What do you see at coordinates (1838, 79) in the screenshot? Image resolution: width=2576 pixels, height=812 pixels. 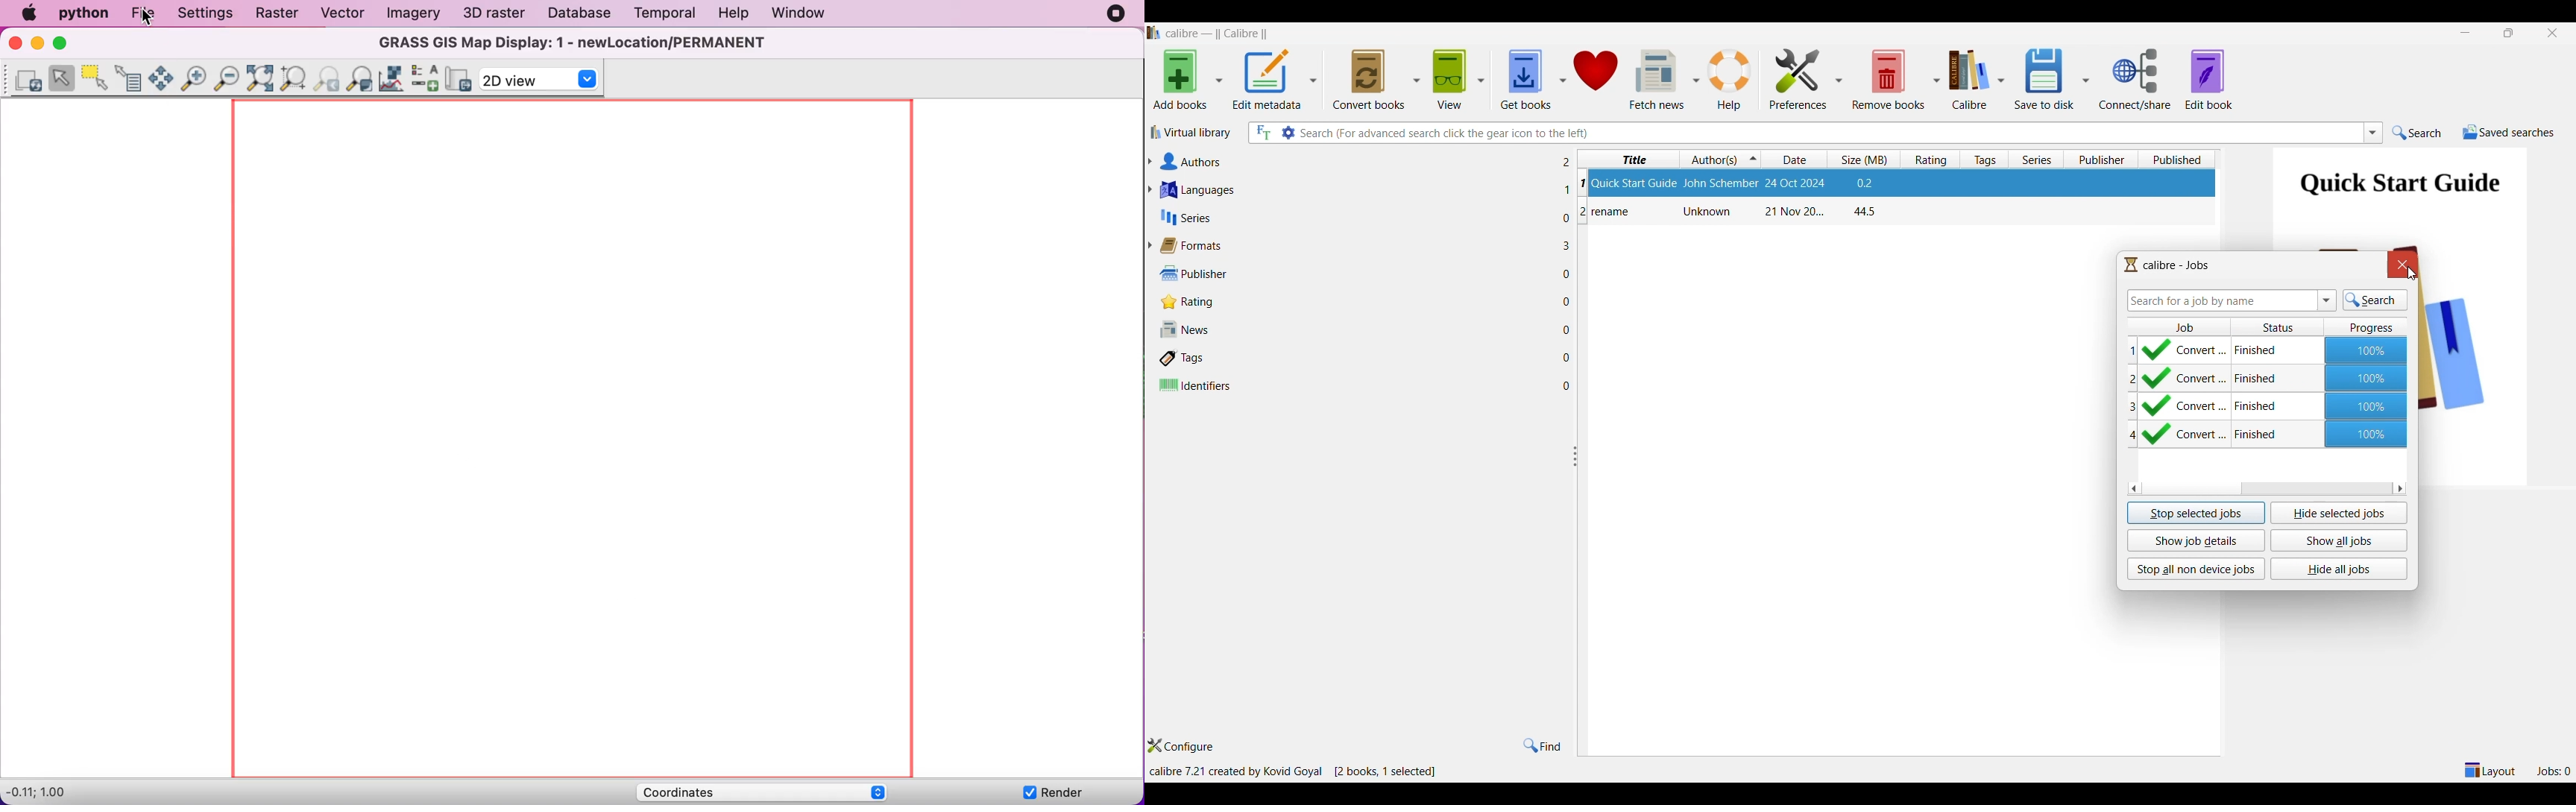 I see `Preference column` at bounding box center [1838, 79].